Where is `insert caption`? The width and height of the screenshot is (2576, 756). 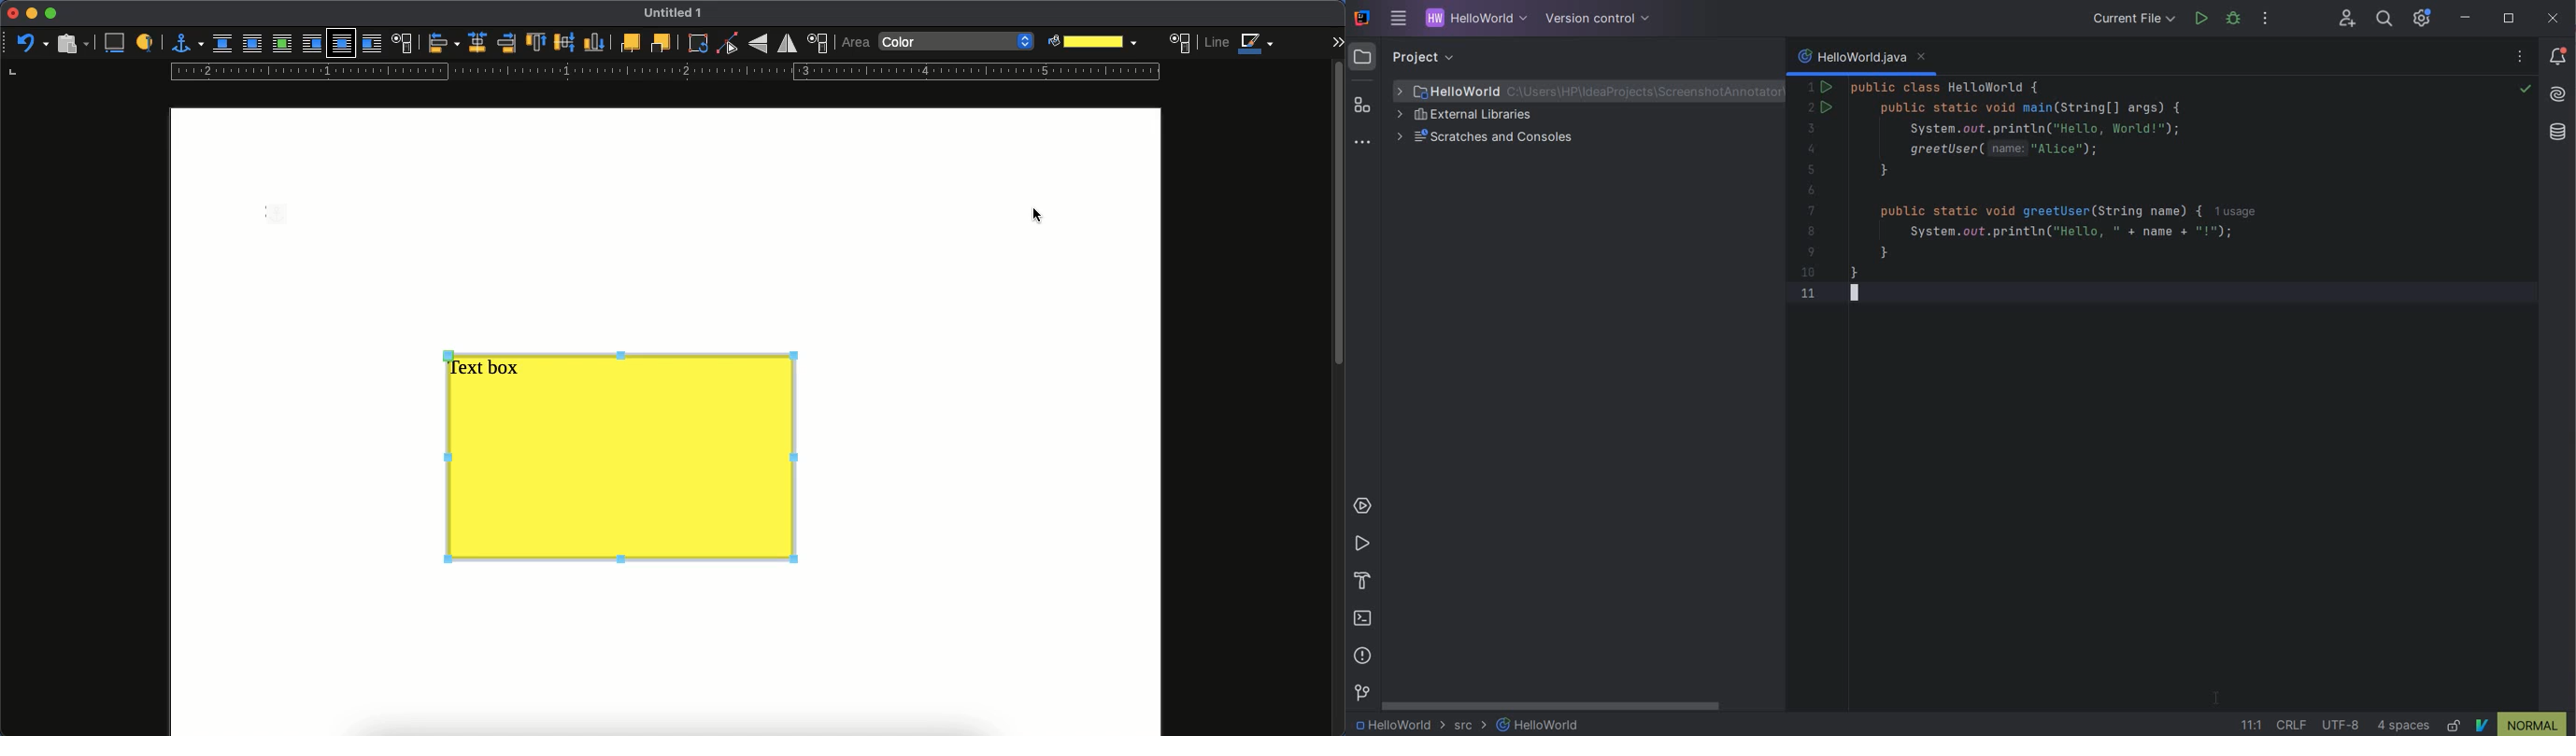
insert caption is located at coordinates (118, 42).